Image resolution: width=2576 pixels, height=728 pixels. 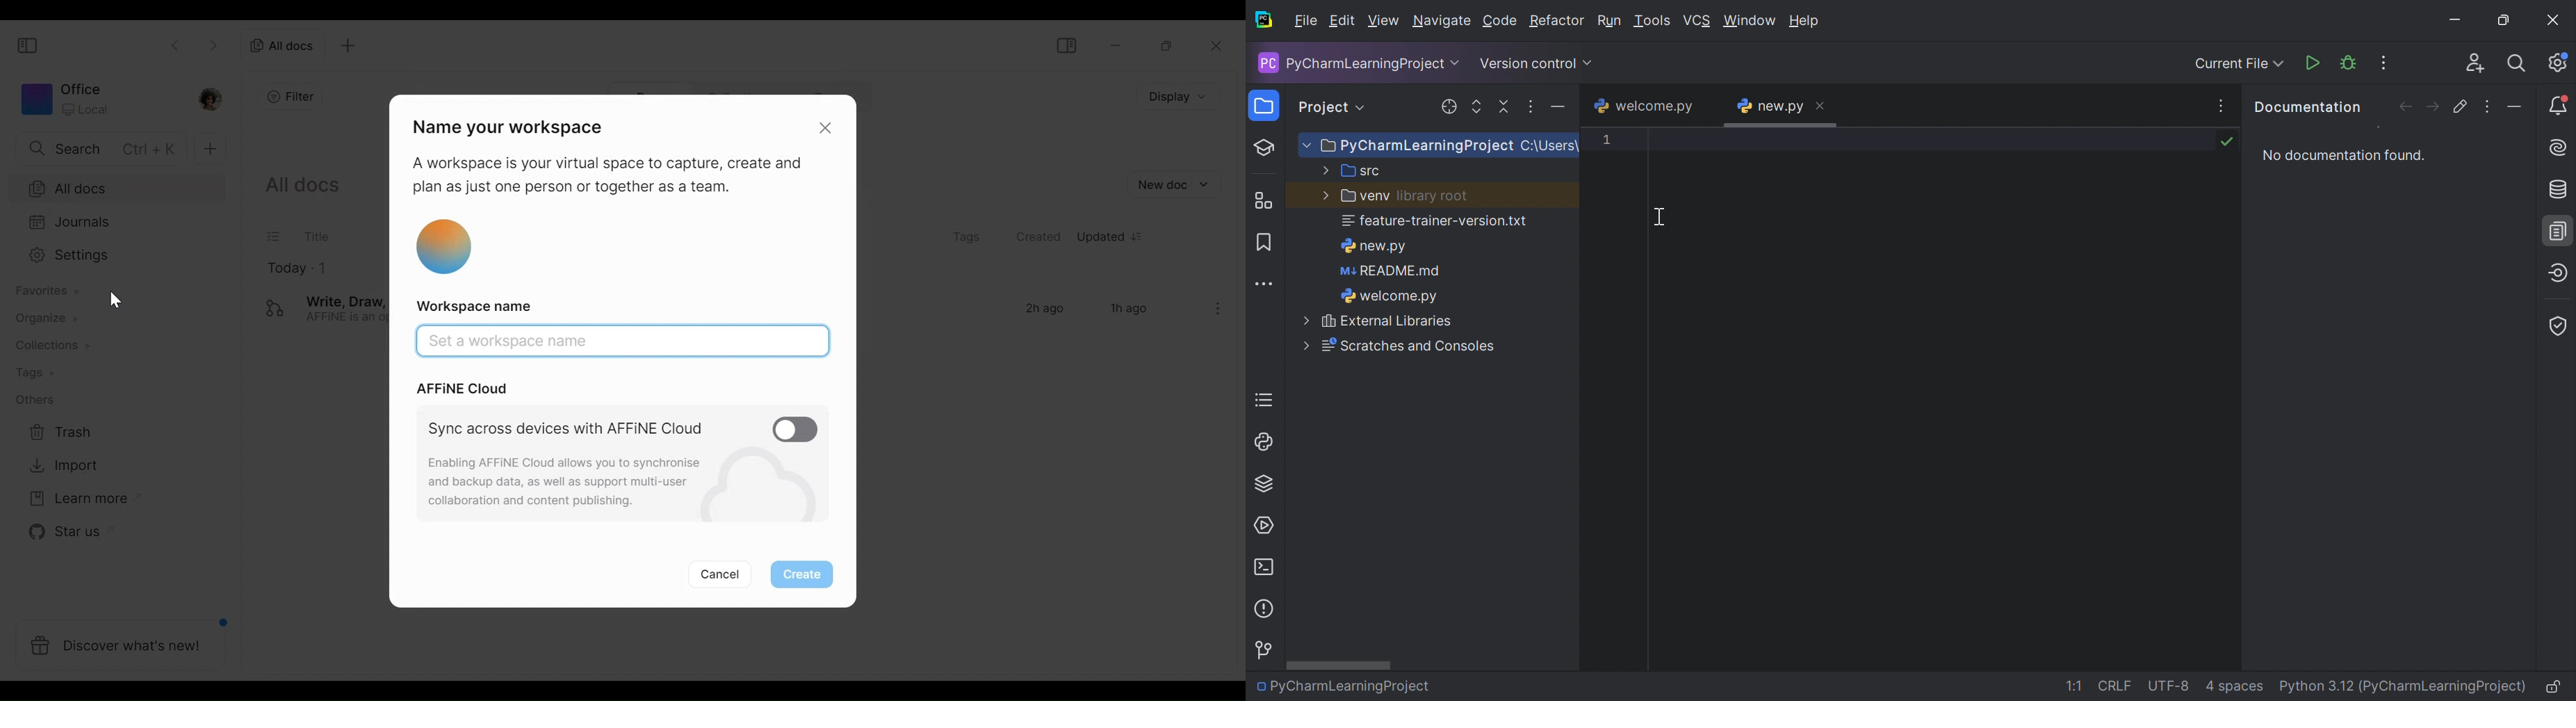 What do you see at coordinates (1547, 146) in the screenshot?
I see `C:/Users` at bounding box center [1547, 146].